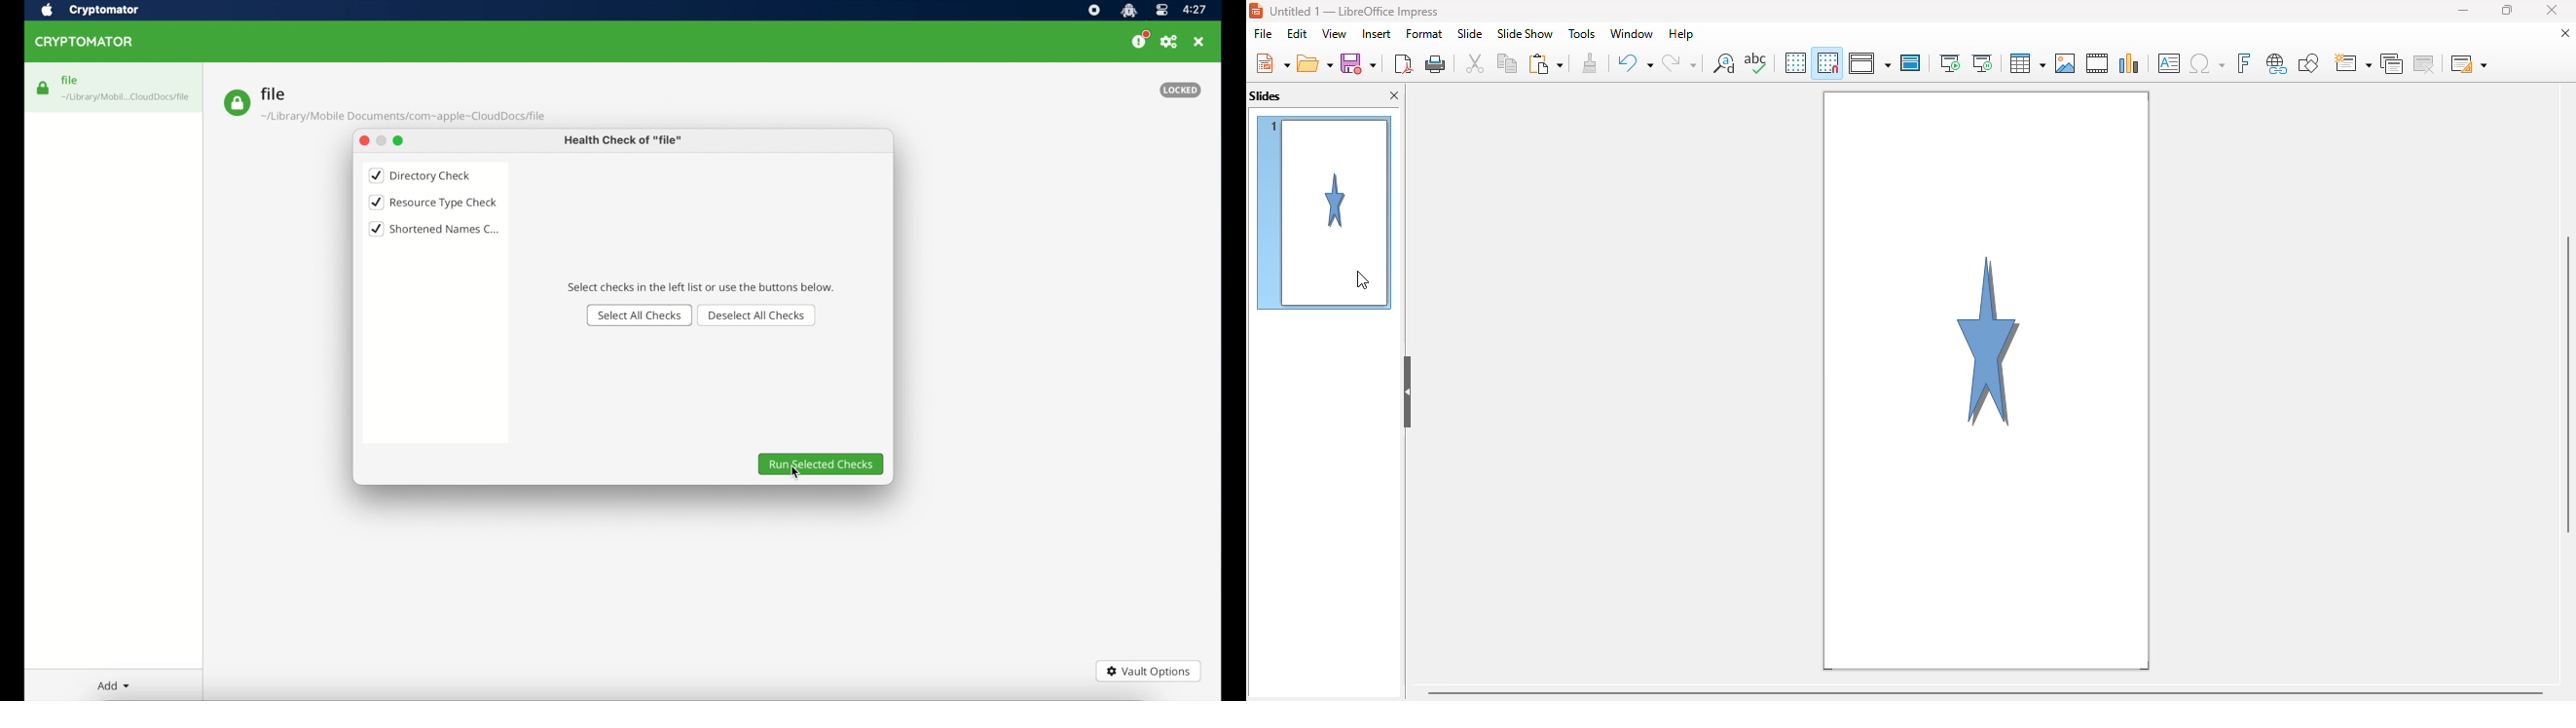 The width and height of the screenshot is (2576, 728). What do you see at coordinates (1403, 62) in the screenshot?
I see `export directly as PDF` at bounding box center [1403, 62].